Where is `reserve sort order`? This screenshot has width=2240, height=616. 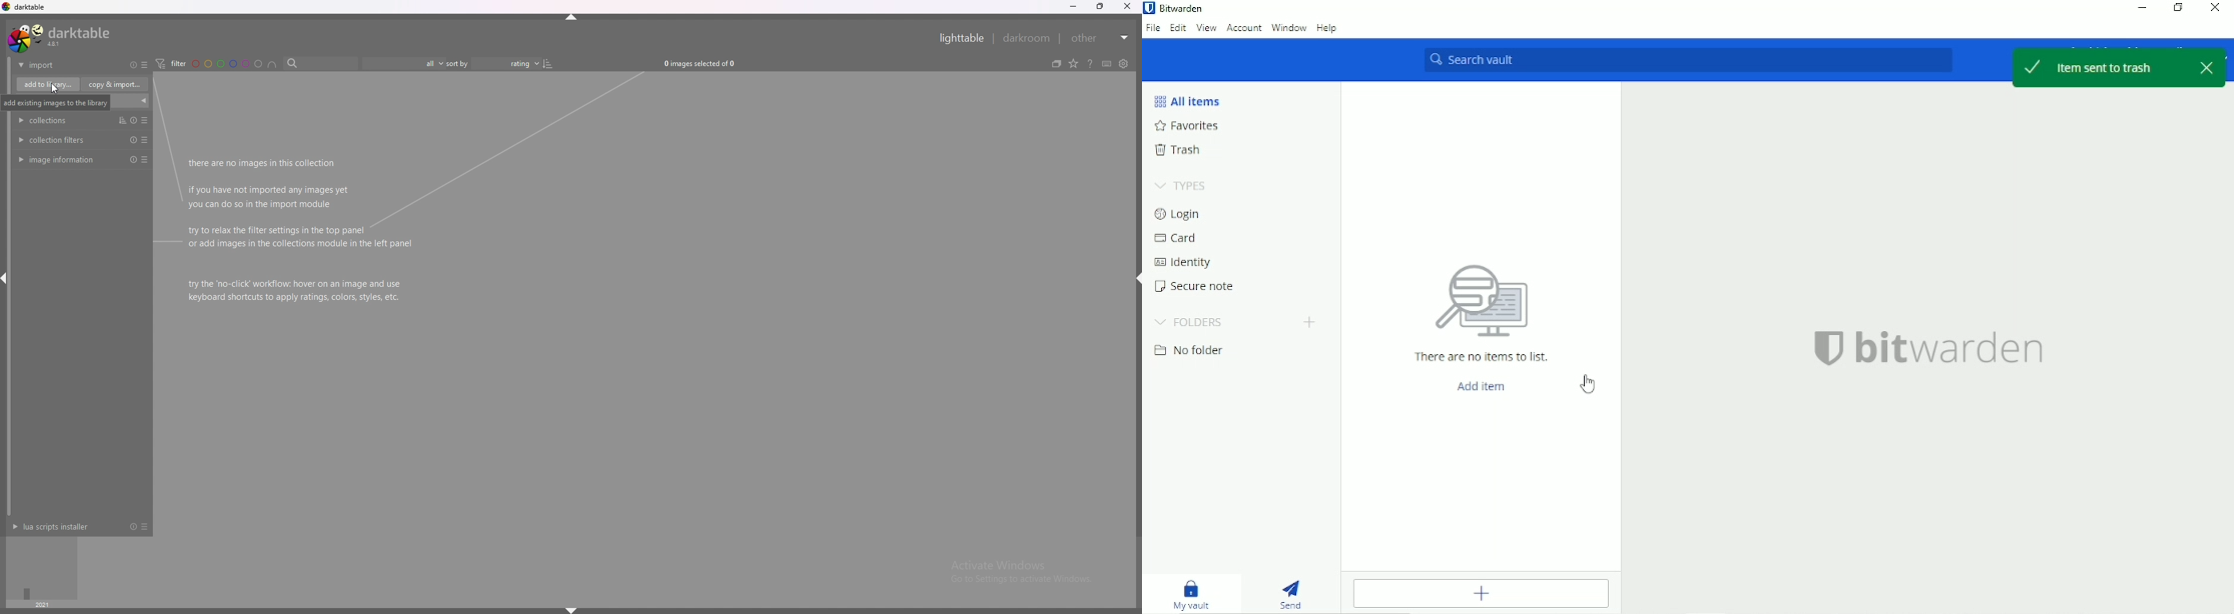 reserve sort order is located at coordinates (549, 63).